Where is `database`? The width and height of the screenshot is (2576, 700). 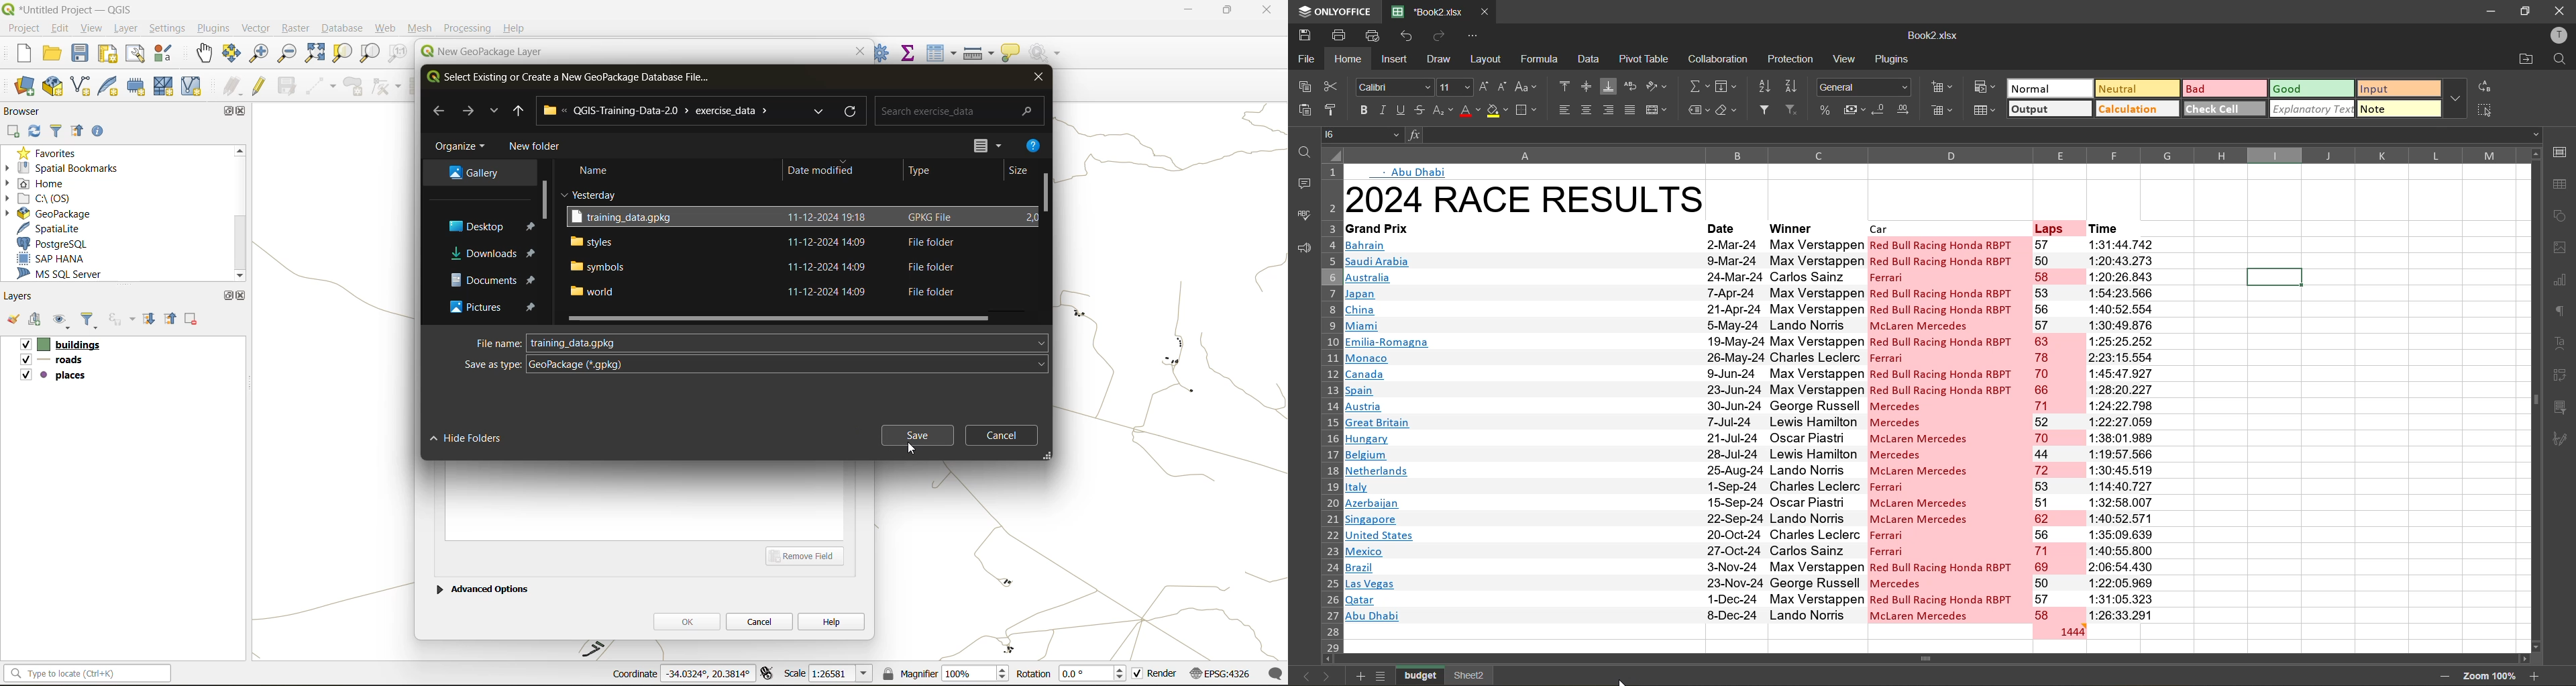 database is located at coordinates (345, 30).